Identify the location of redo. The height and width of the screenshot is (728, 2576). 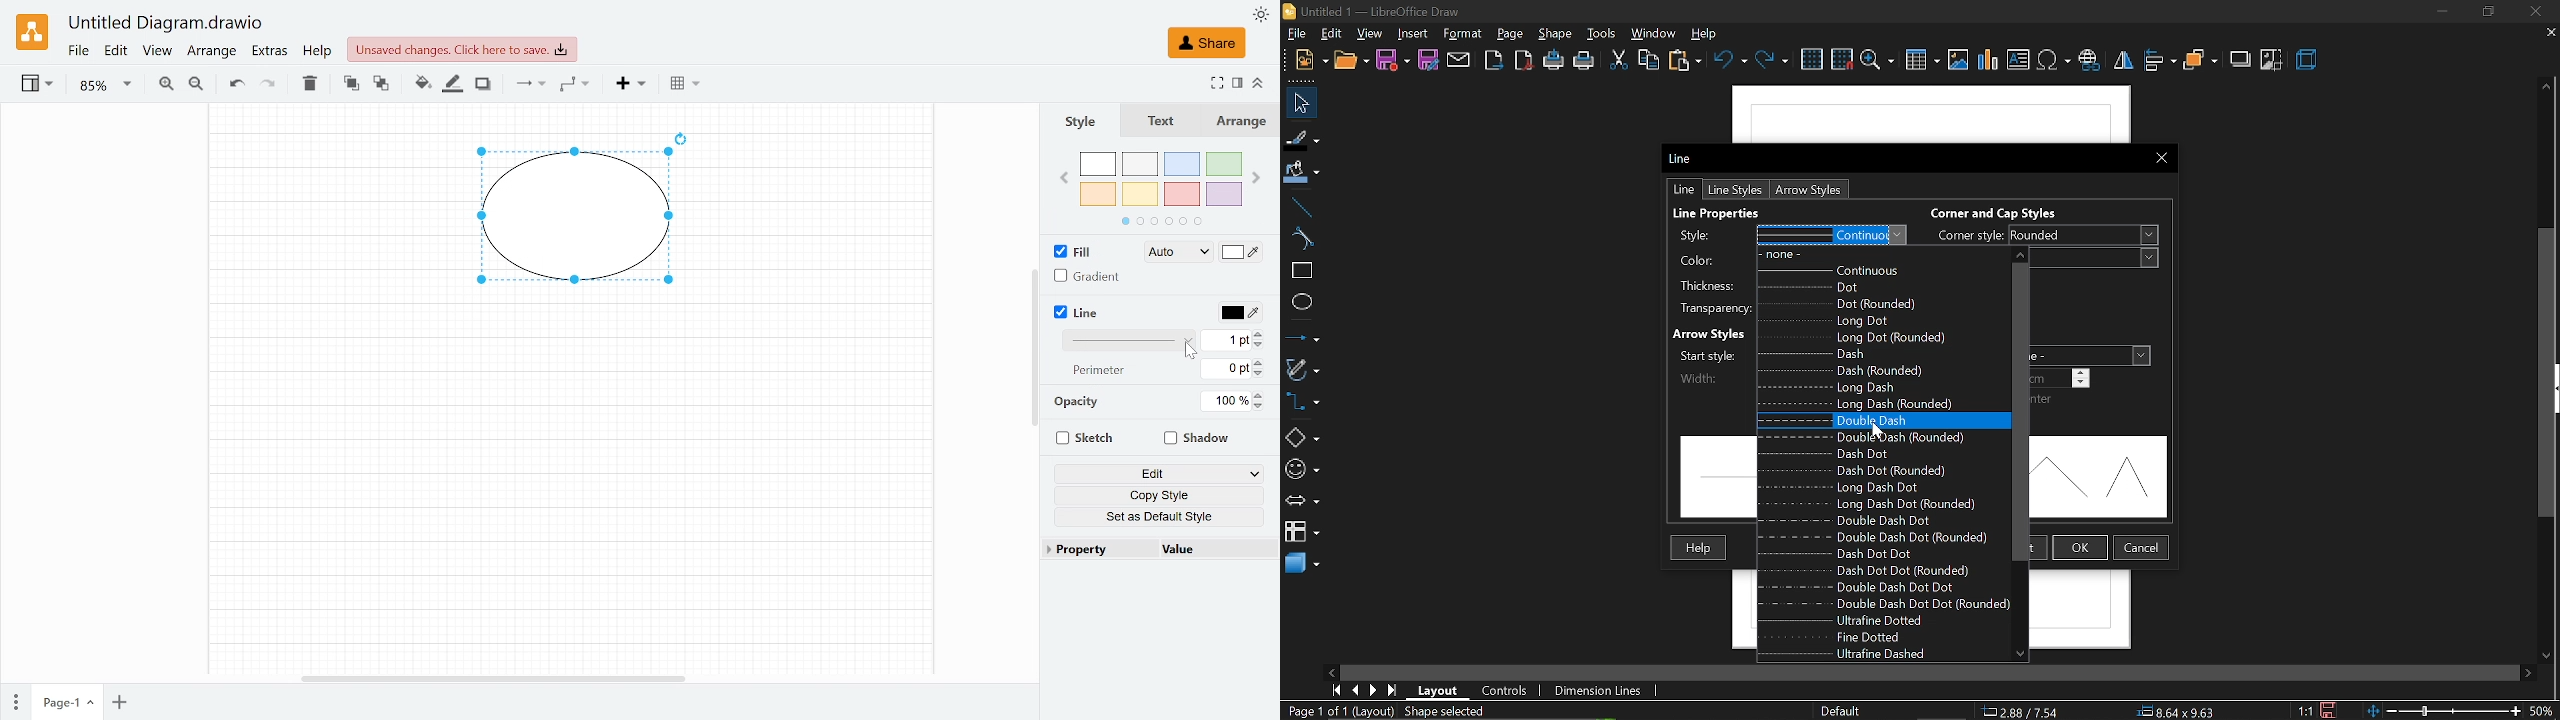
(269, 87).